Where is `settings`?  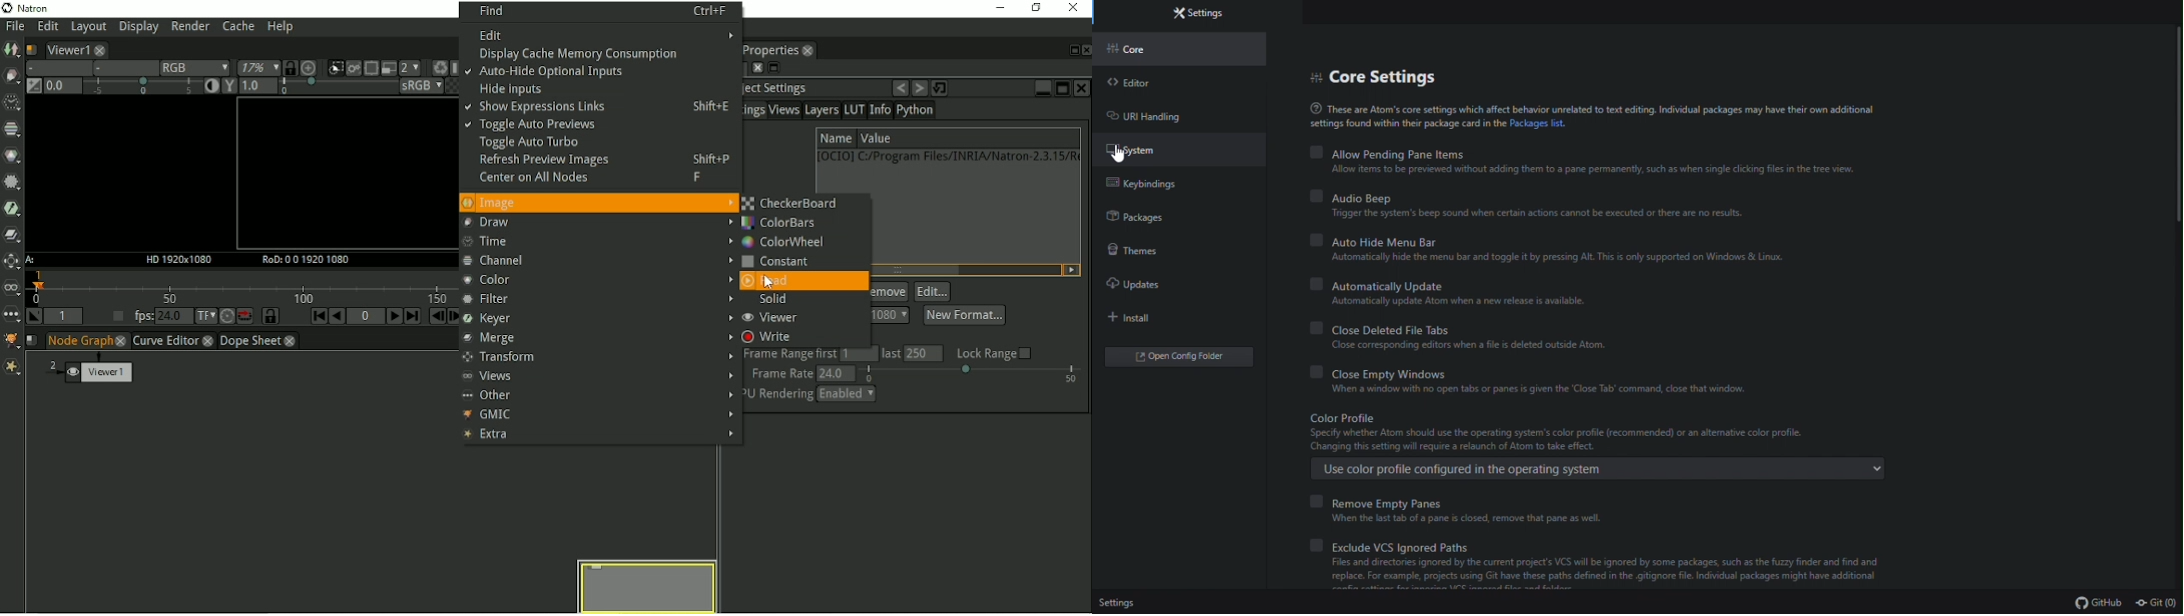
settings is located at coordinates (1119, 605).